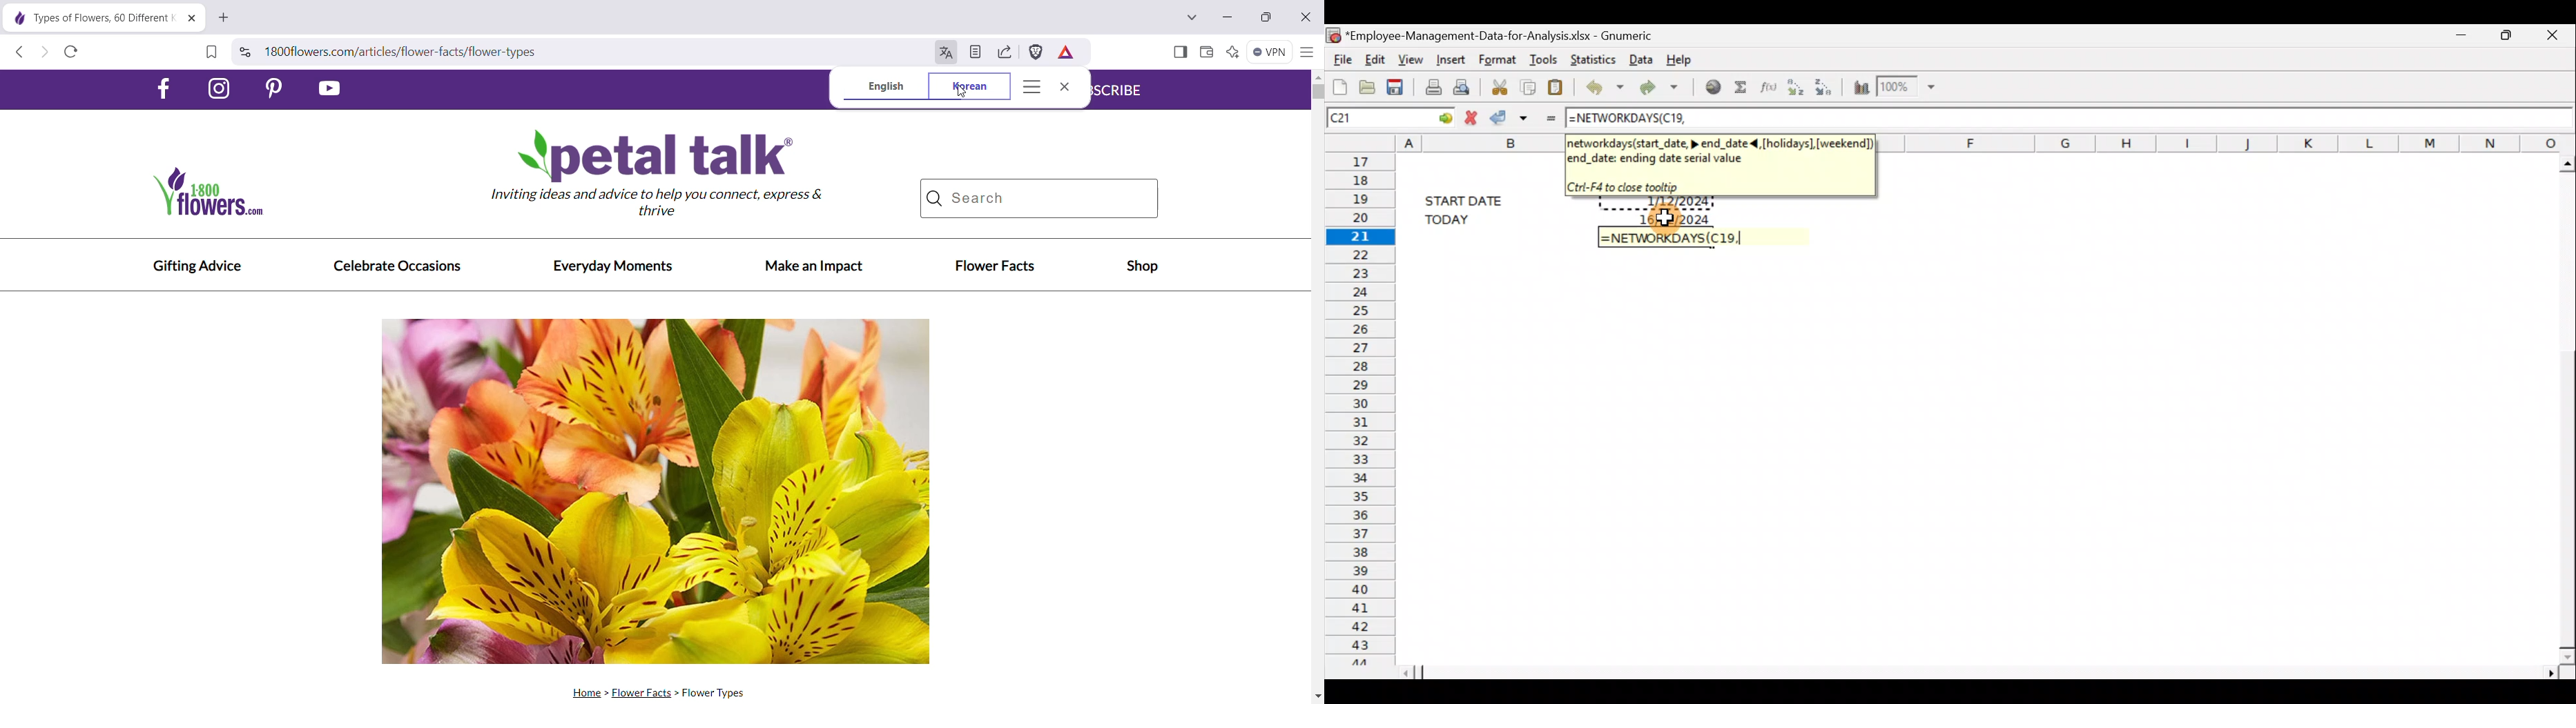 Image resolution: width=2576 pixels, height=728 pixels. I want to click on Share this page, so click(1002, 52).